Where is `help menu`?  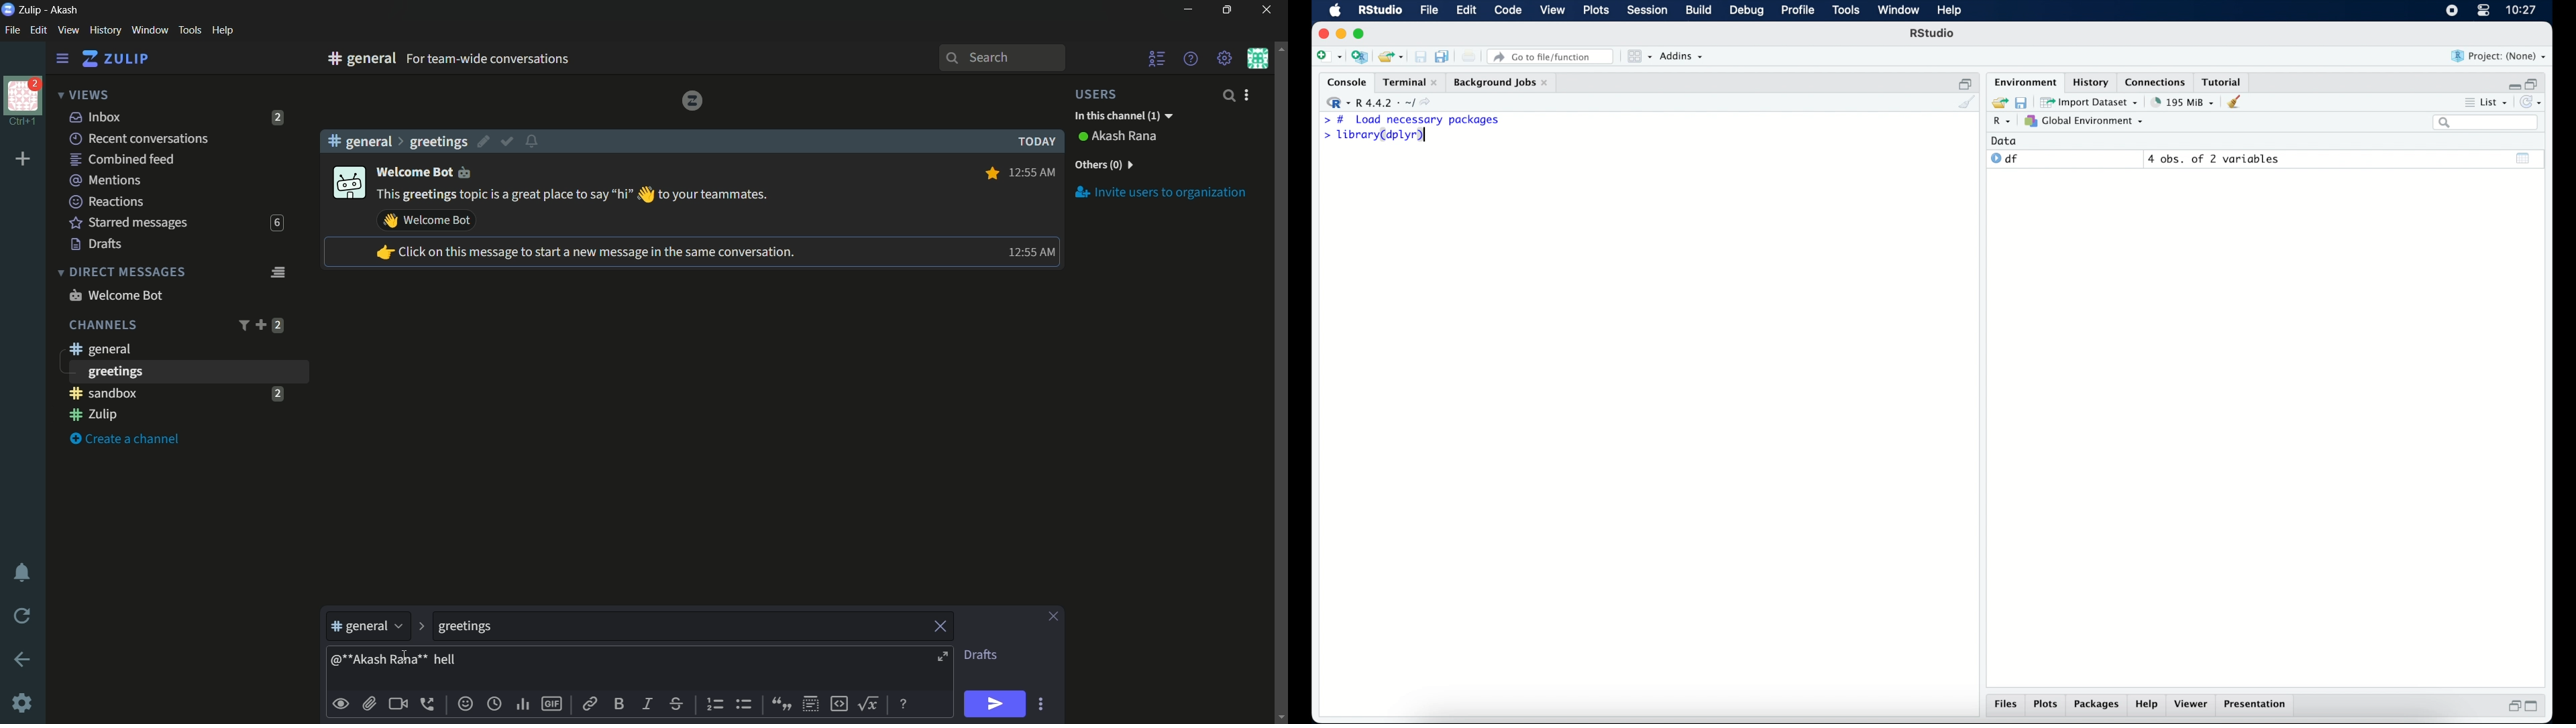
help menu is located at coordinates (222, 31).